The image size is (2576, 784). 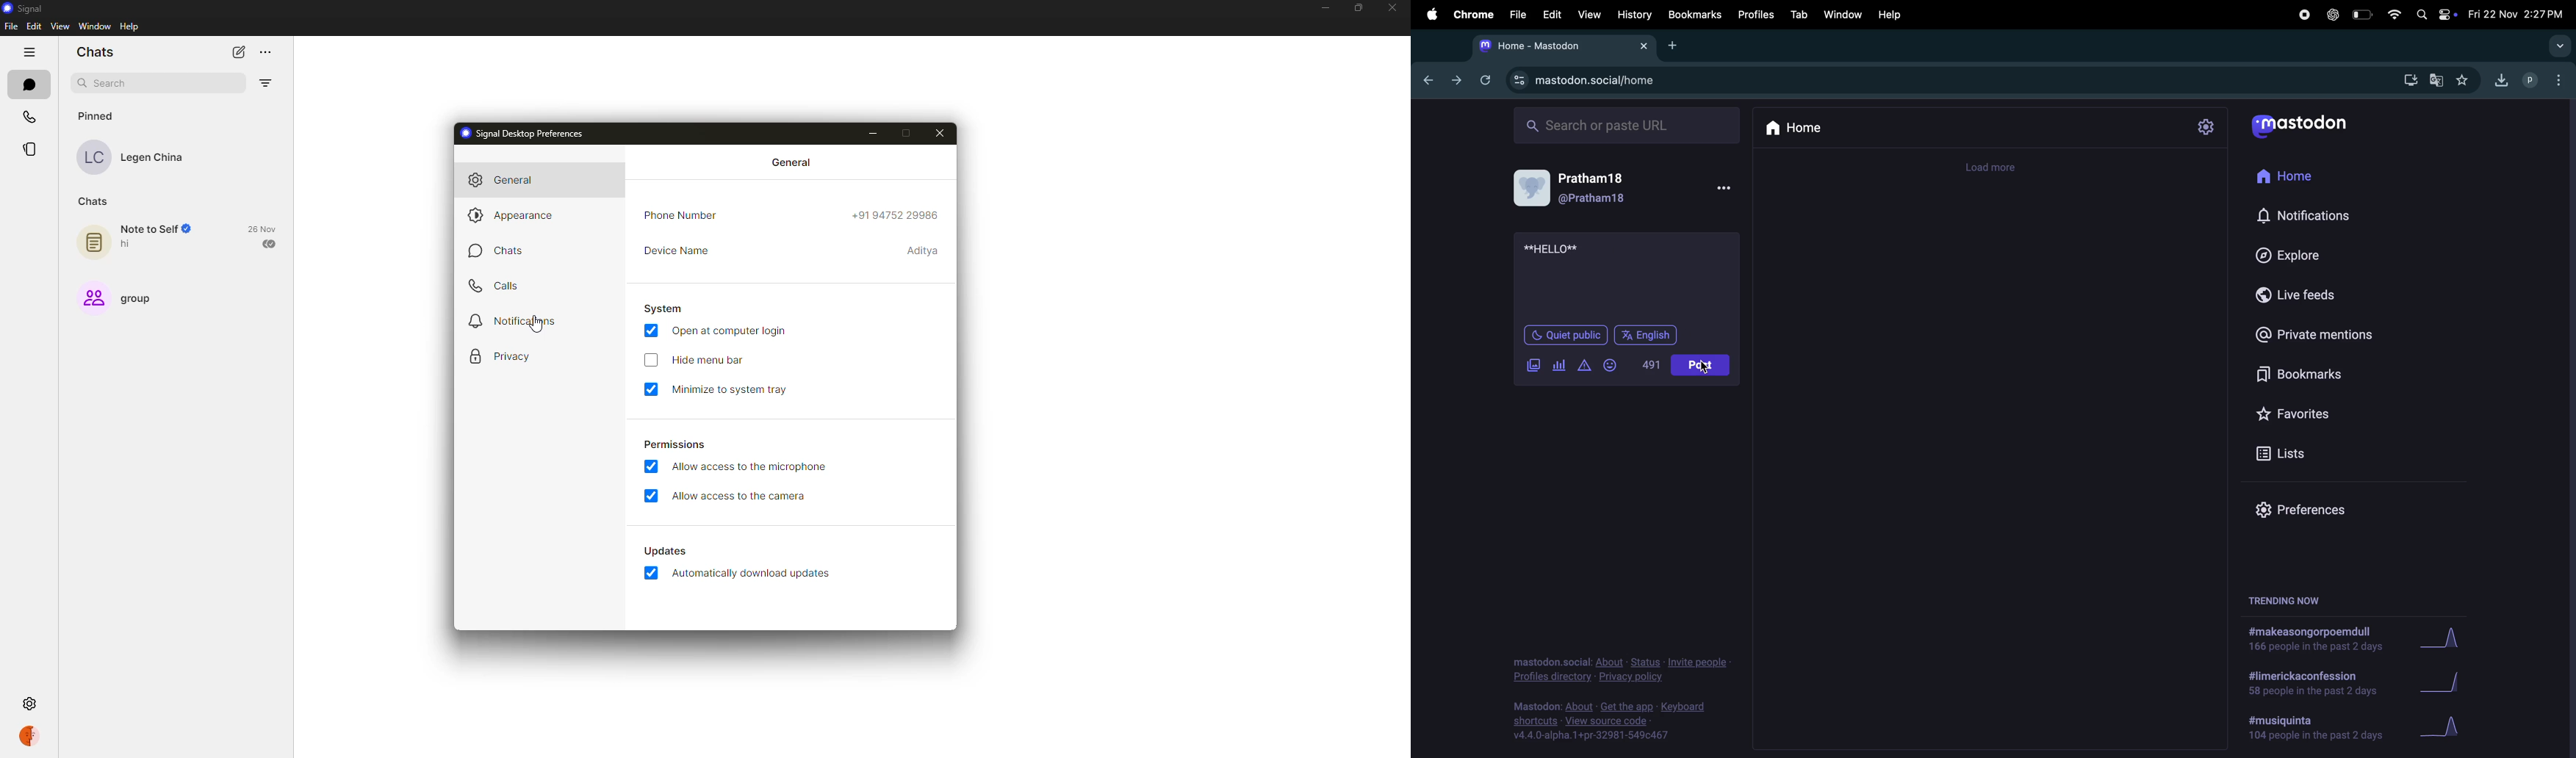 What do you see at coordinates (1474, 13) in the screenshot?
I see `chrome` at bounding box center [1474, 13].